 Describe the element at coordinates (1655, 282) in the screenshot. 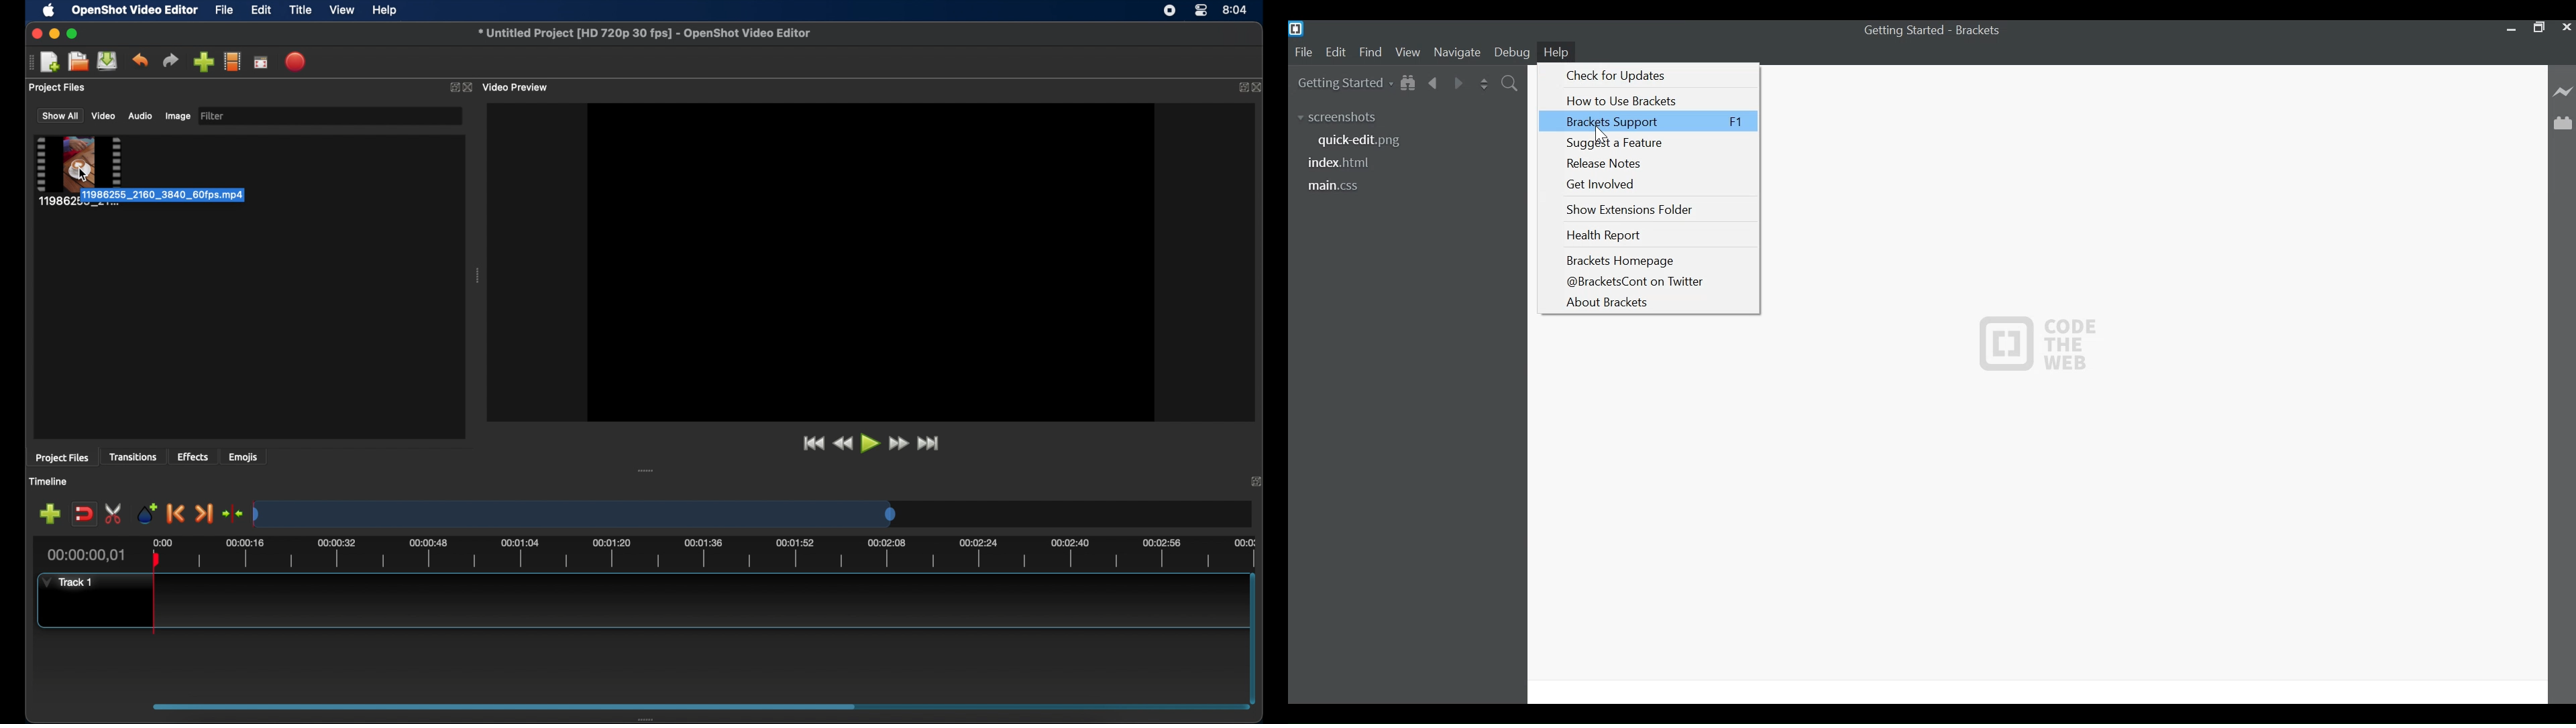

I see `@BracketsCont on Twitter` at that location.